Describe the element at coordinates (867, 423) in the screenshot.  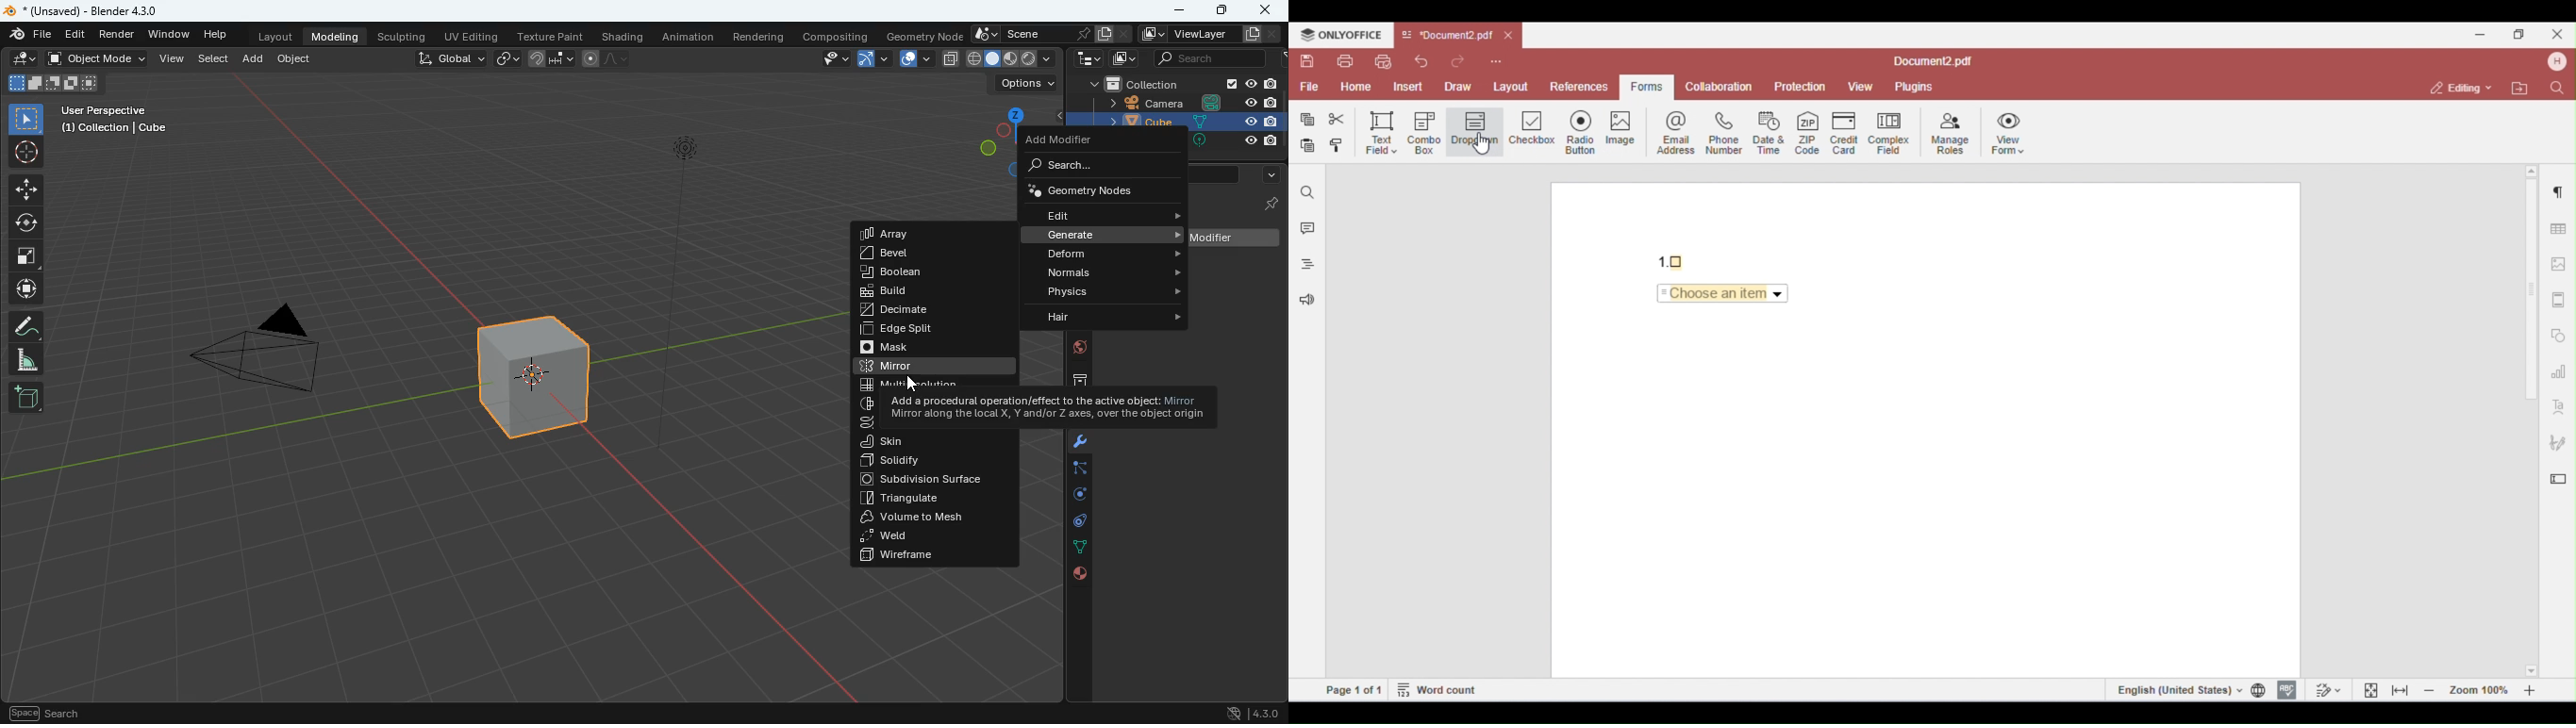
I see `` at that location.